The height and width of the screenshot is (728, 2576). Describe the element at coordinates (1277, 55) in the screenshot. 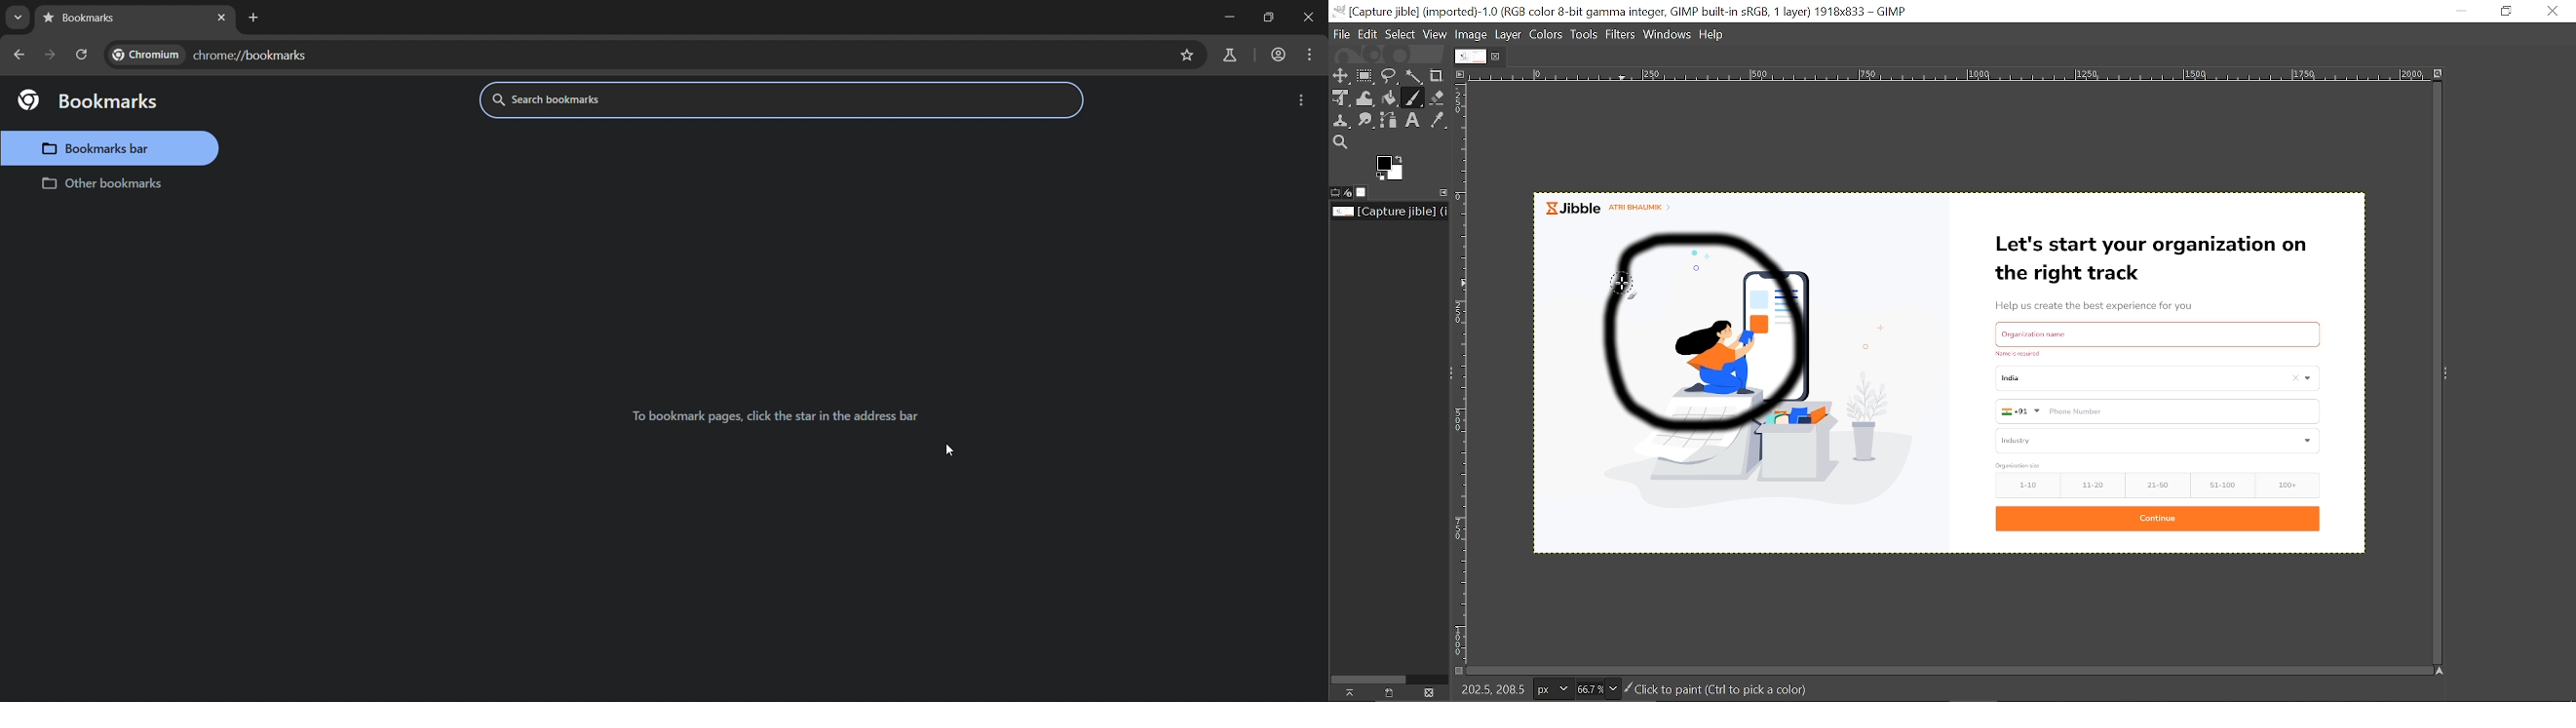

I see `account` at that location.